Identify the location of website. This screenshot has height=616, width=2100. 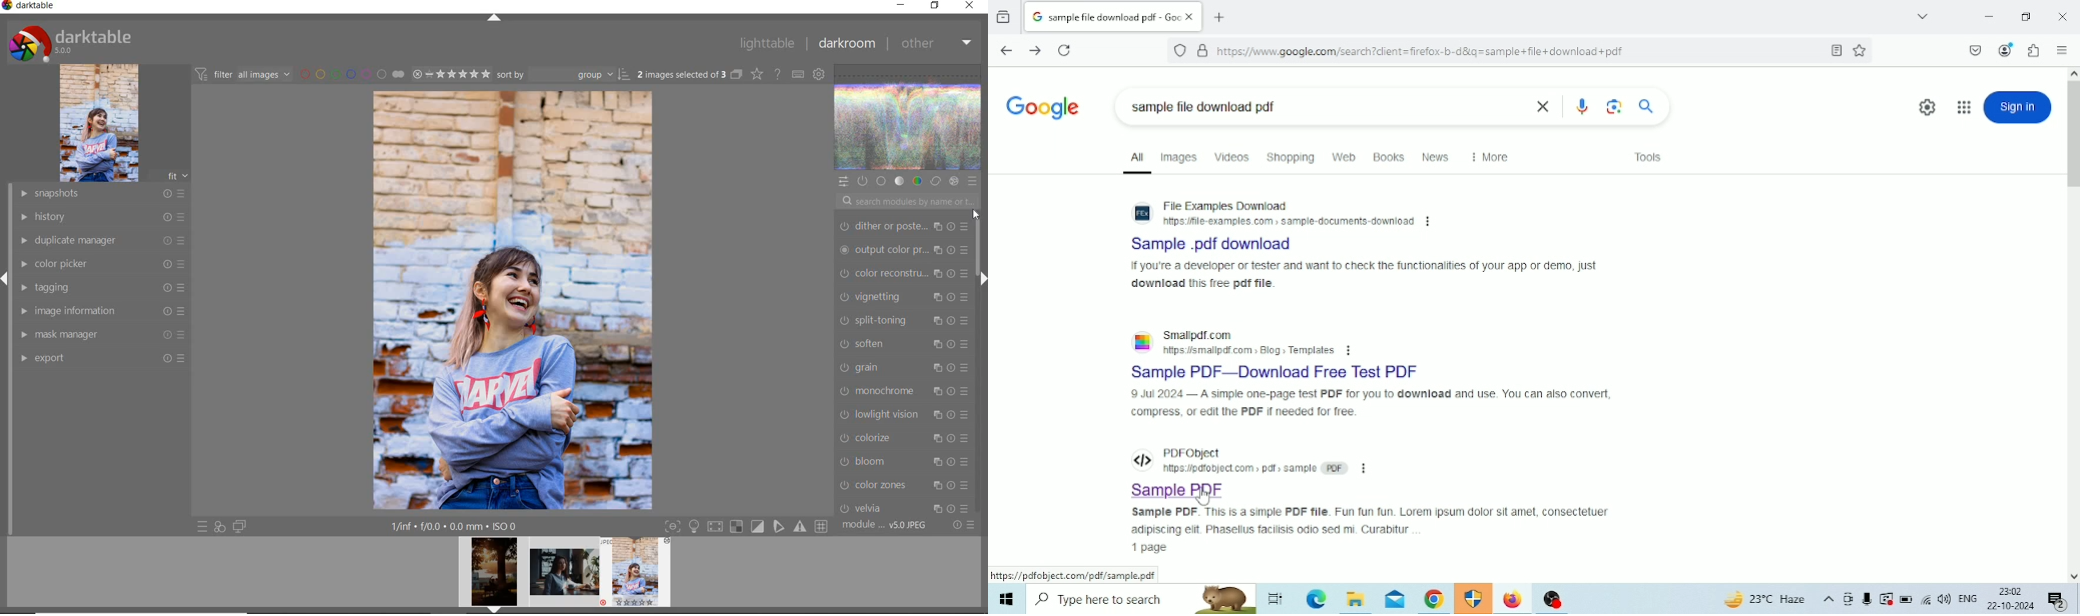
(1192, 452).